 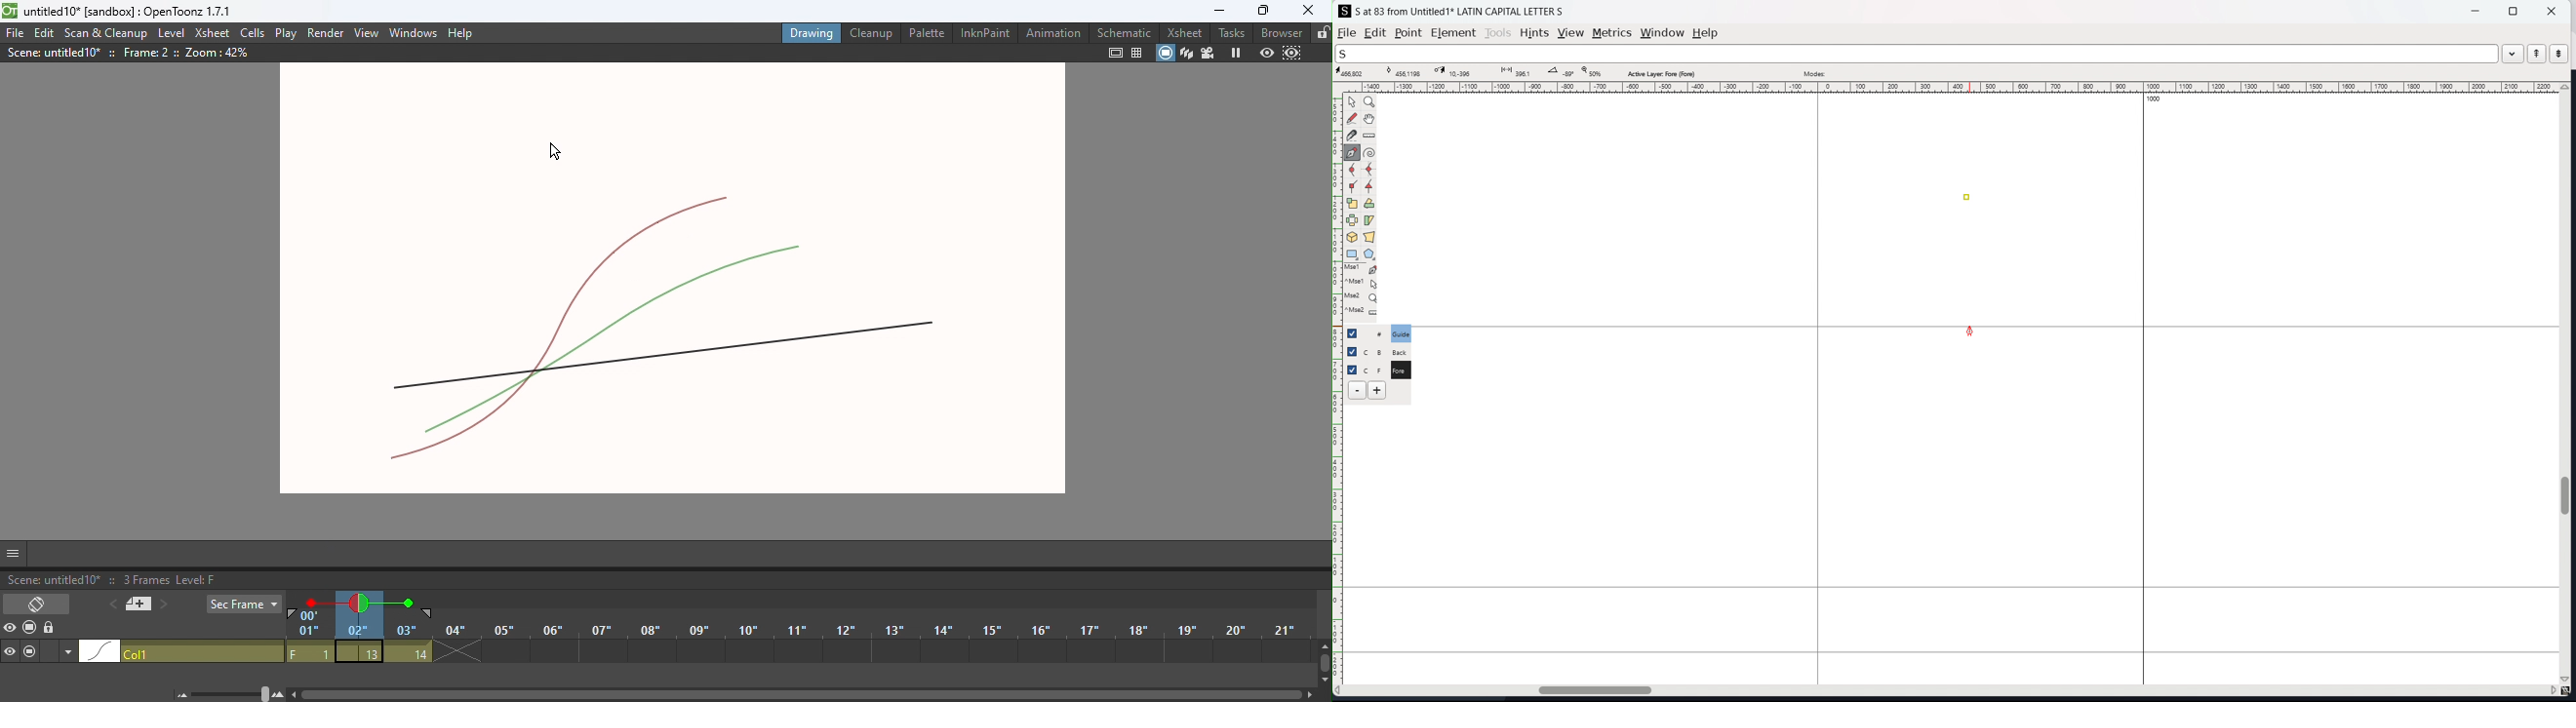 What do you see at coordinates (1278, 31) in the screenshot?
I see `Browser` at bounding box center [1278, 31].